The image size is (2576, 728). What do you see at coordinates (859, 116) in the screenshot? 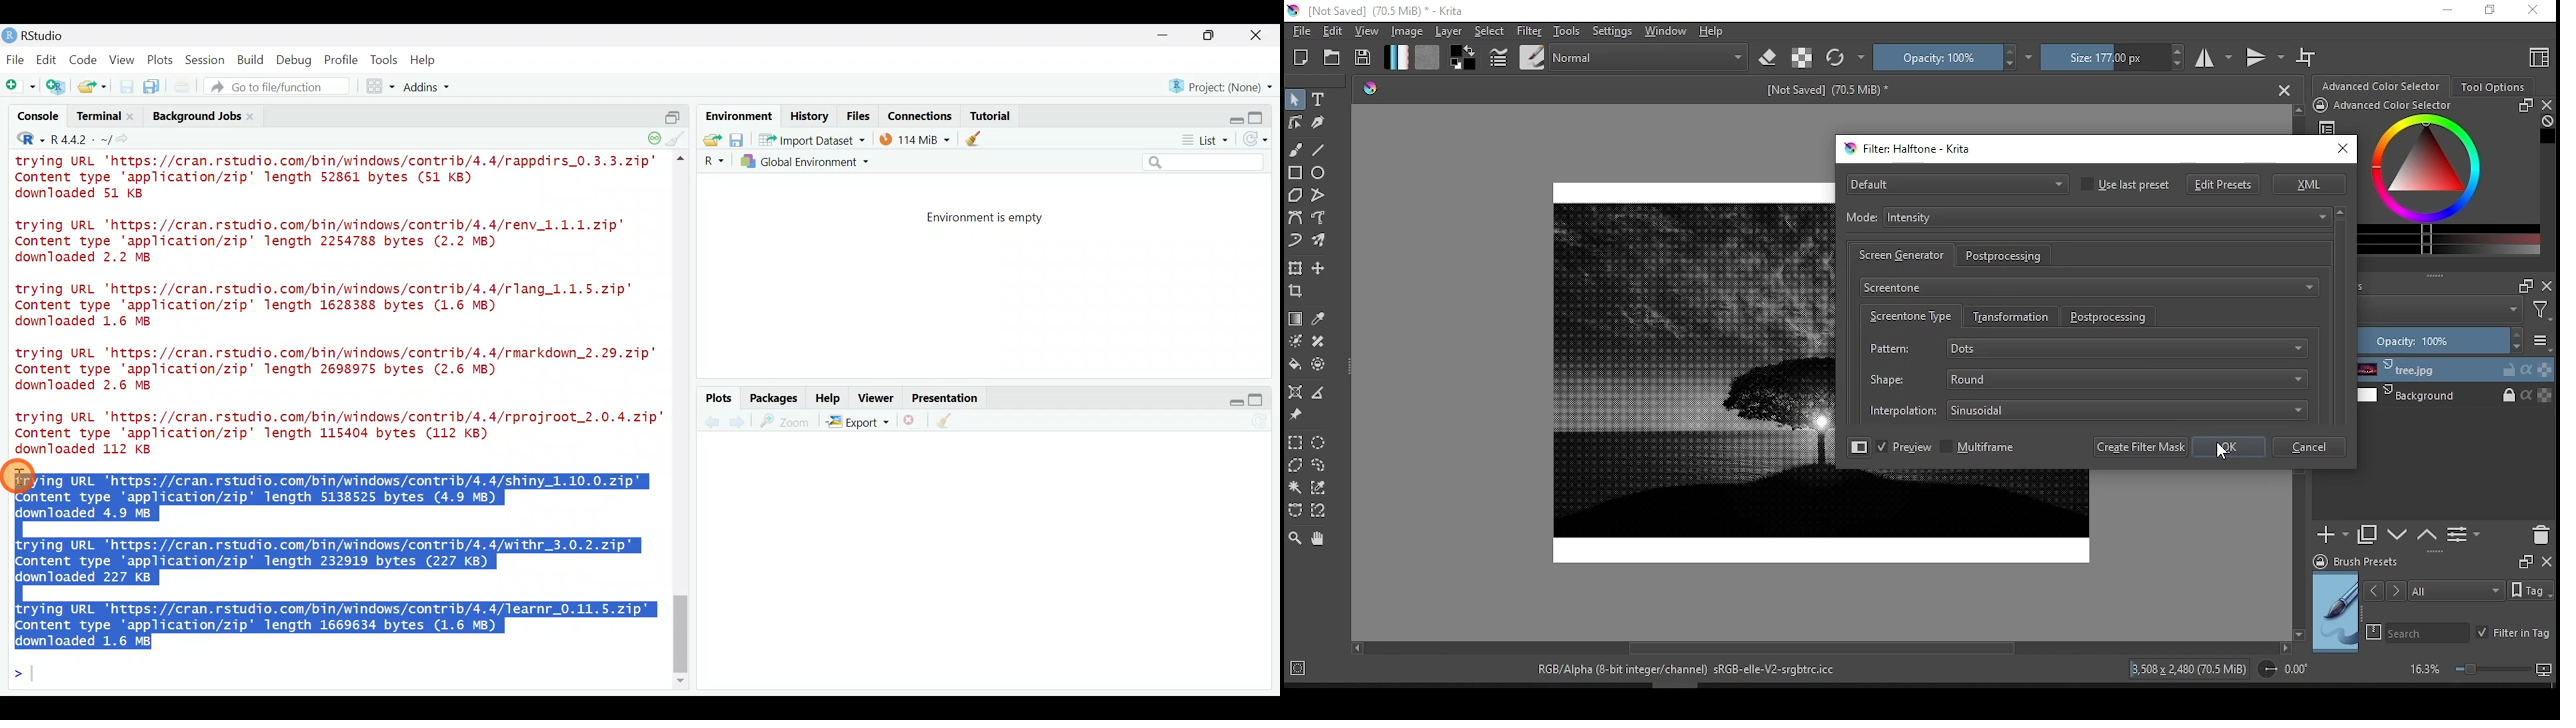
I see `Files` at bounding box center [859, 116].